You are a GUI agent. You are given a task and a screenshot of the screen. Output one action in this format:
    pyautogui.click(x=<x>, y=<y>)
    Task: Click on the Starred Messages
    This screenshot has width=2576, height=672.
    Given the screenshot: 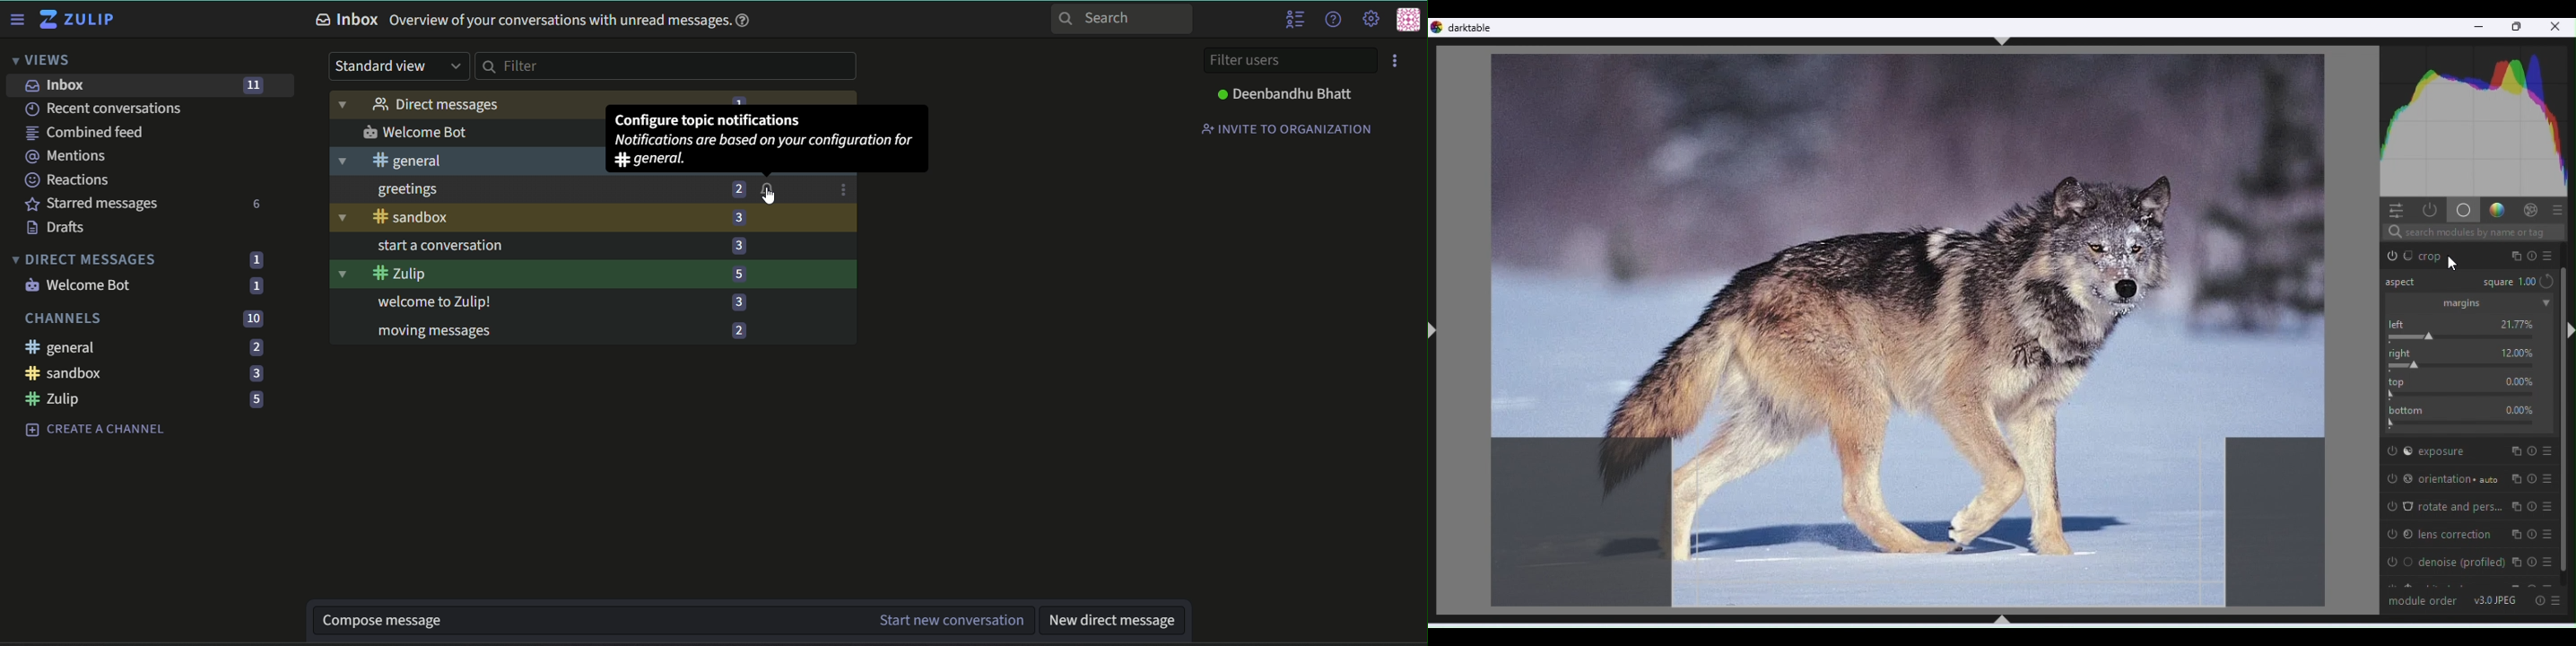 What is the action you would take?
    pyautogui.click(x=91, y=204)
    